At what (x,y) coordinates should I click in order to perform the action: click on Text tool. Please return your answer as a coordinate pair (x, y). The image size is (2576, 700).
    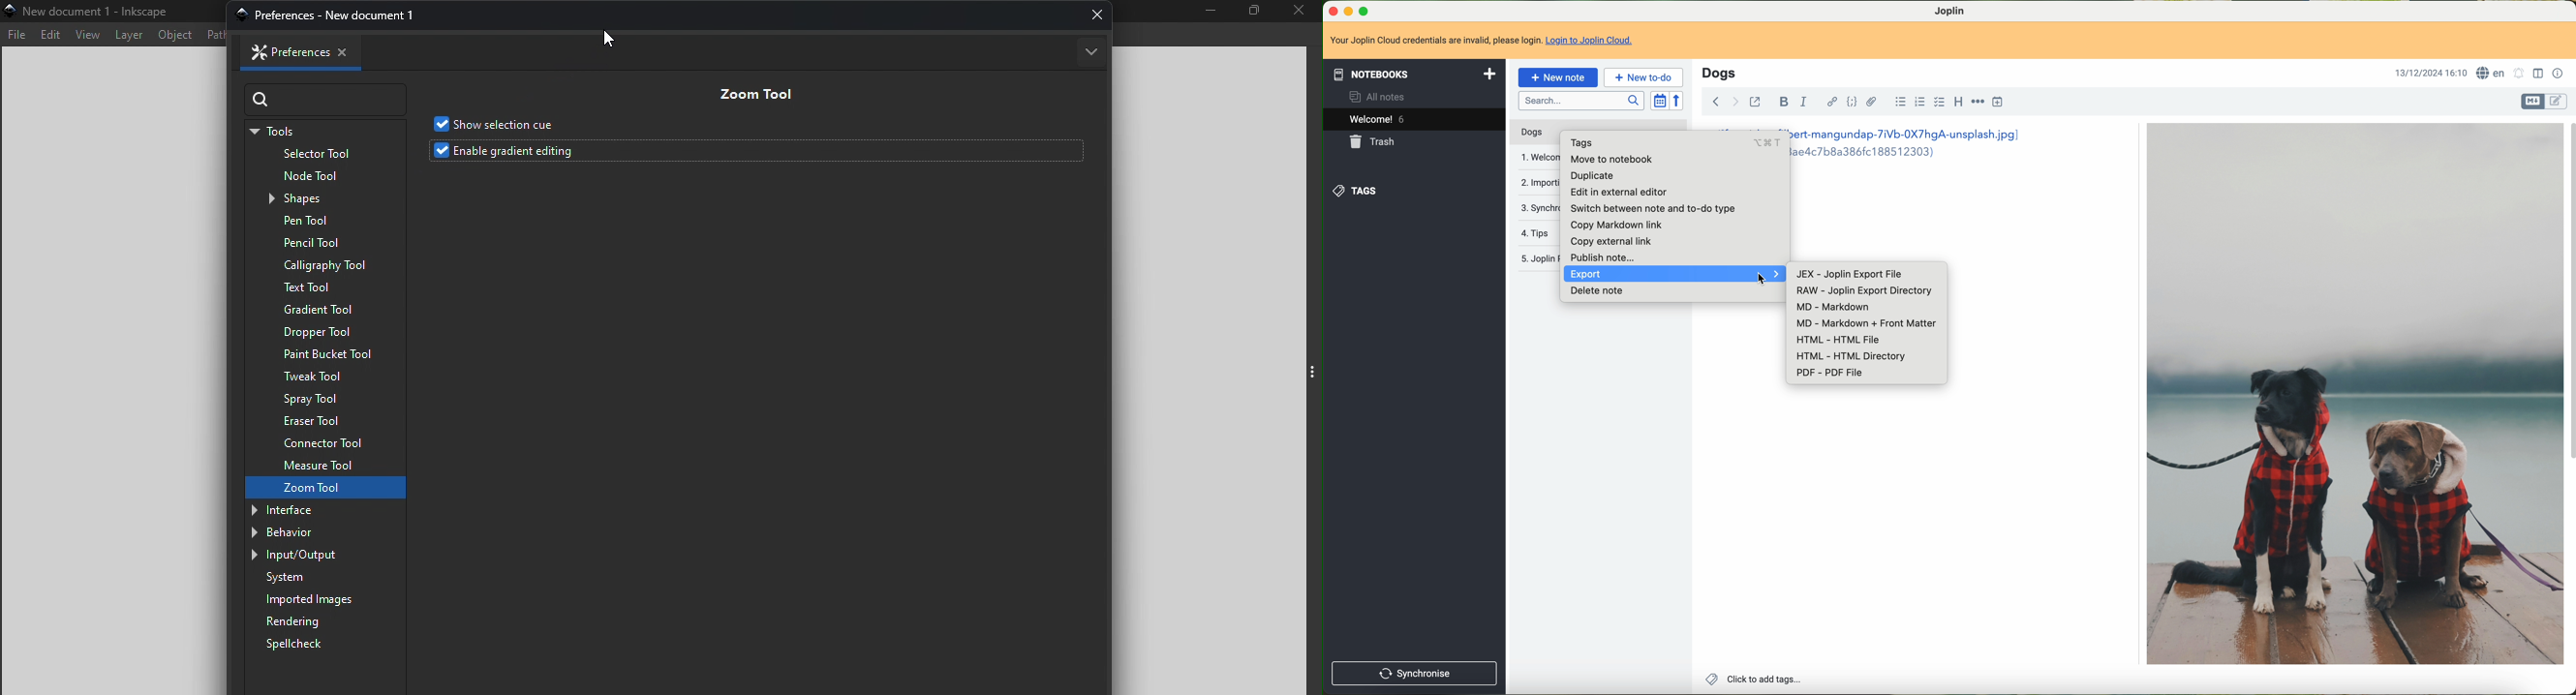
    Looking at the image, I should click on (309, 287).